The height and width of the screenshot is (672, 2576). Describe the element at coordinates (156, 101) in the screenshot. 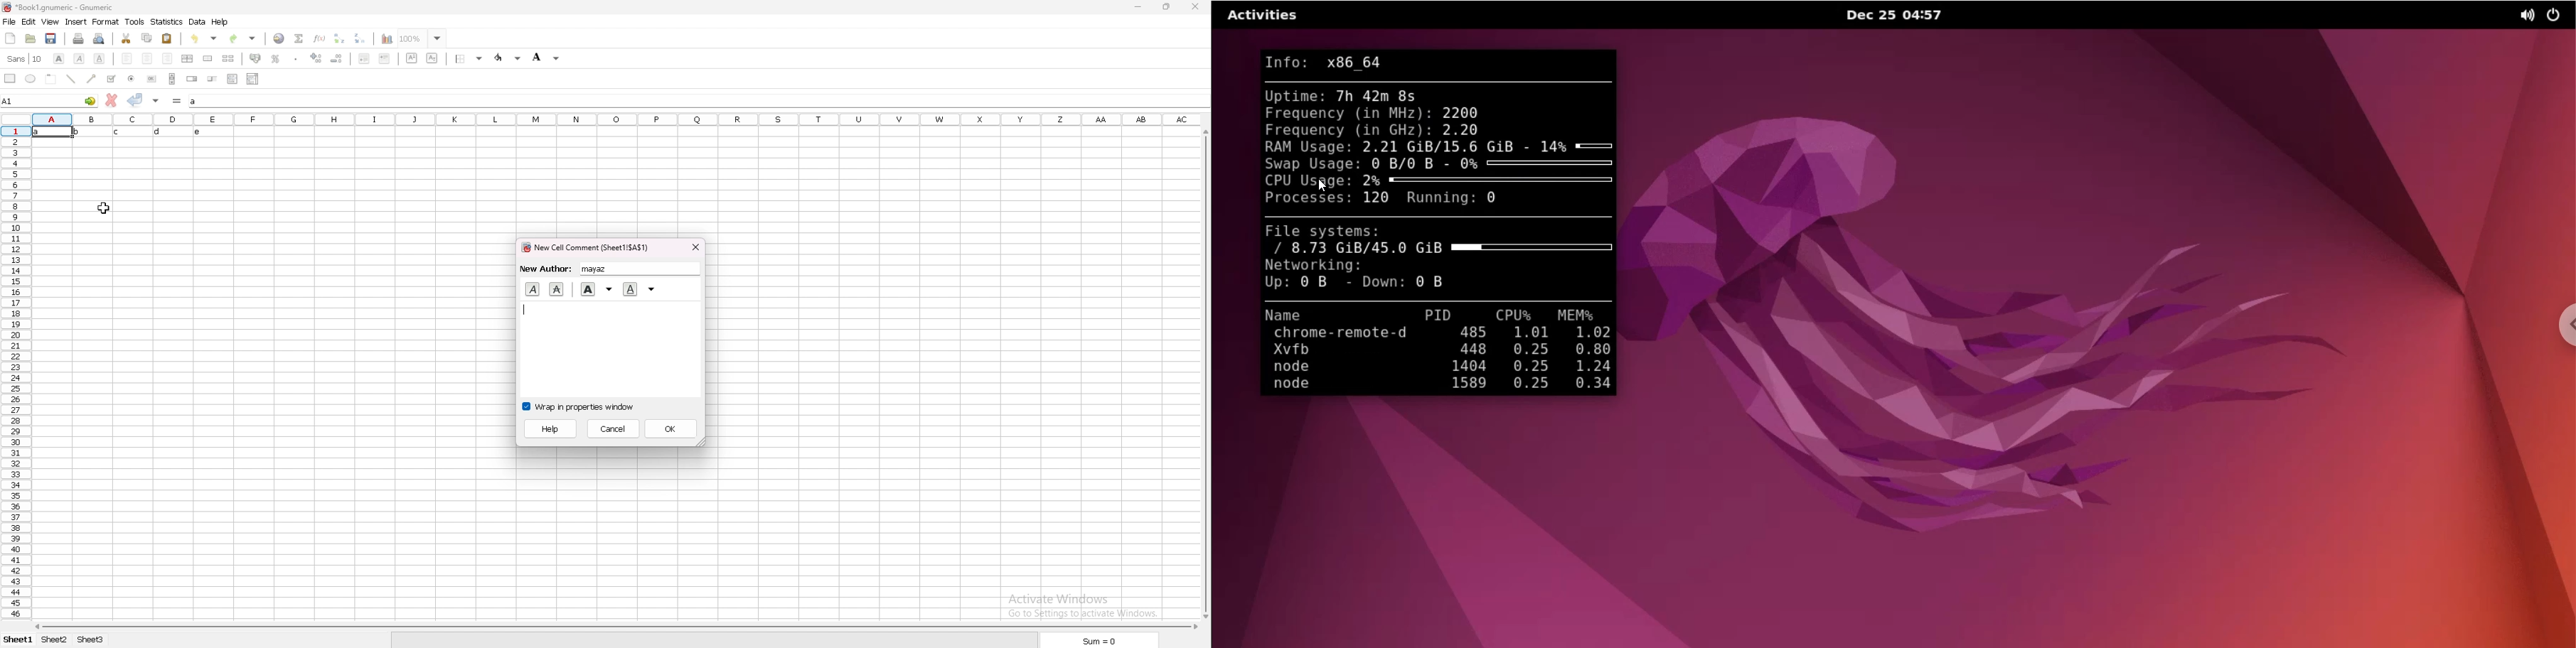

I see `accept change in multiple cell` at that location.